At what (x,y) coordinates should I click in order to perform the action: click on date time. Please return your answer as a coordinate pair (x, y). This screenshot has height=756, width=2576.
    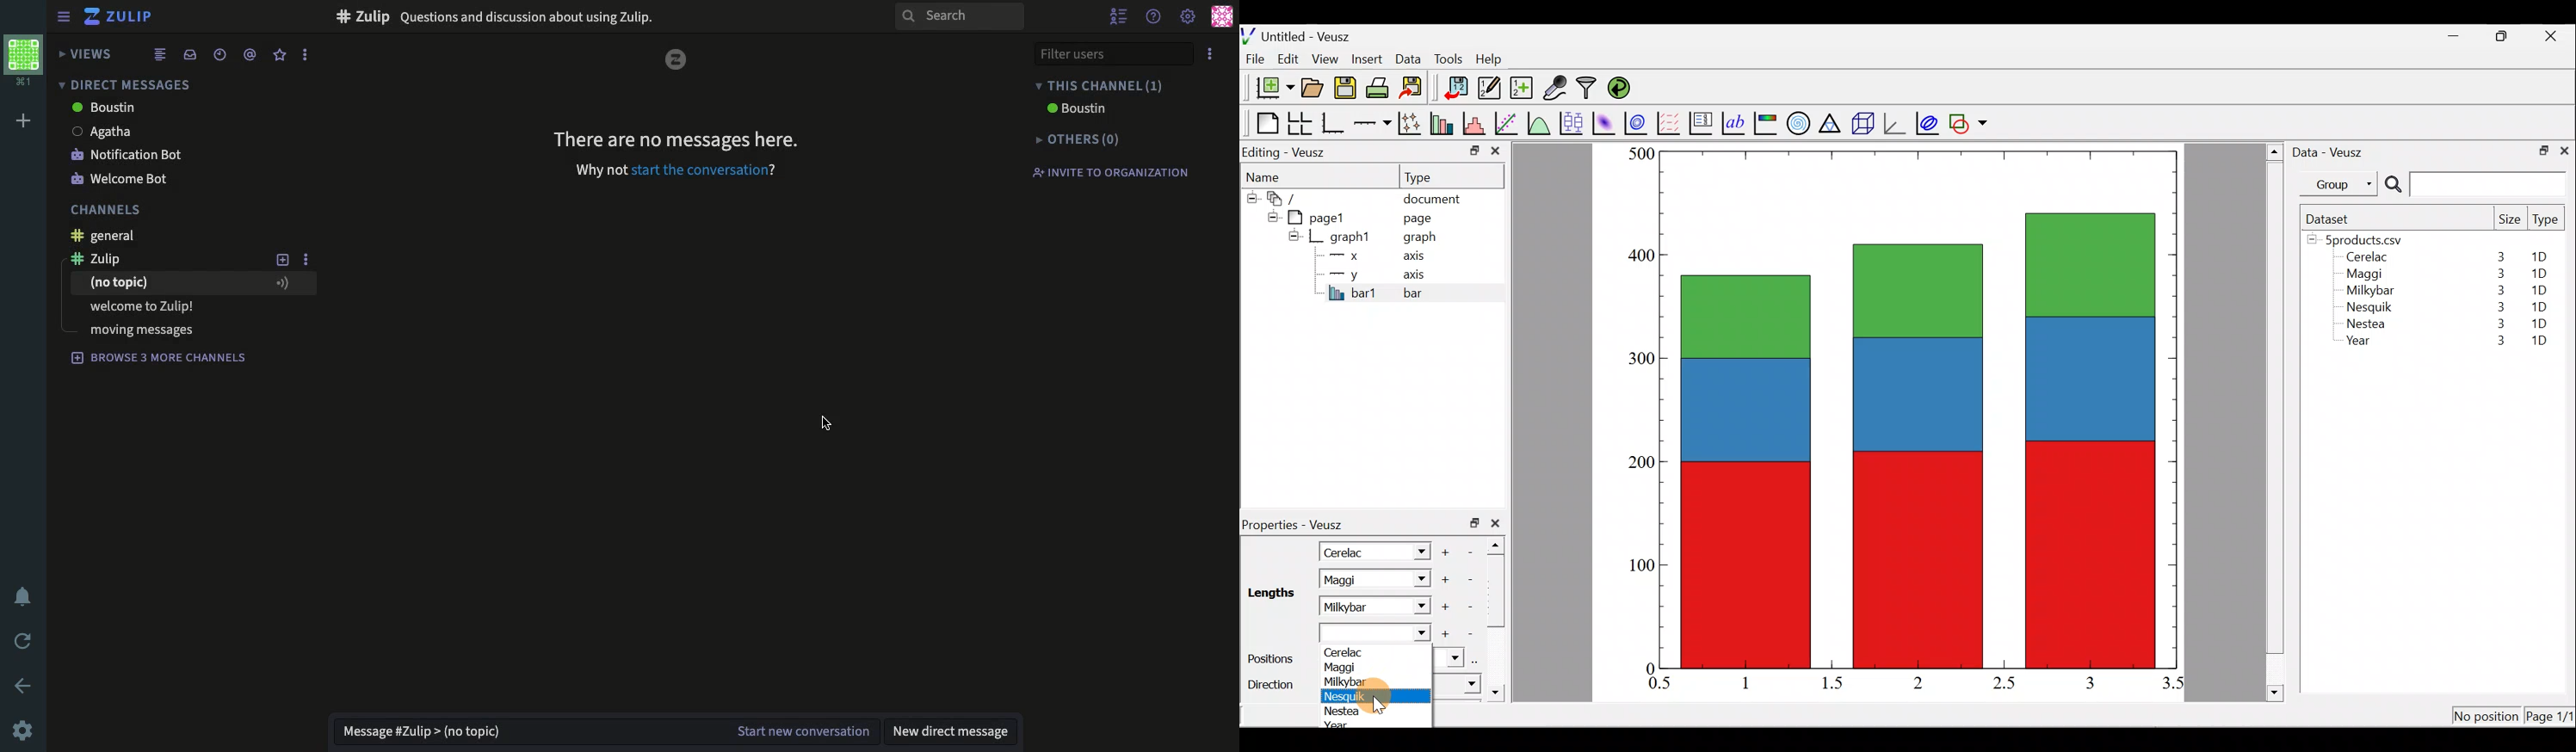
    Looking at the image, I should click on (220, 54).